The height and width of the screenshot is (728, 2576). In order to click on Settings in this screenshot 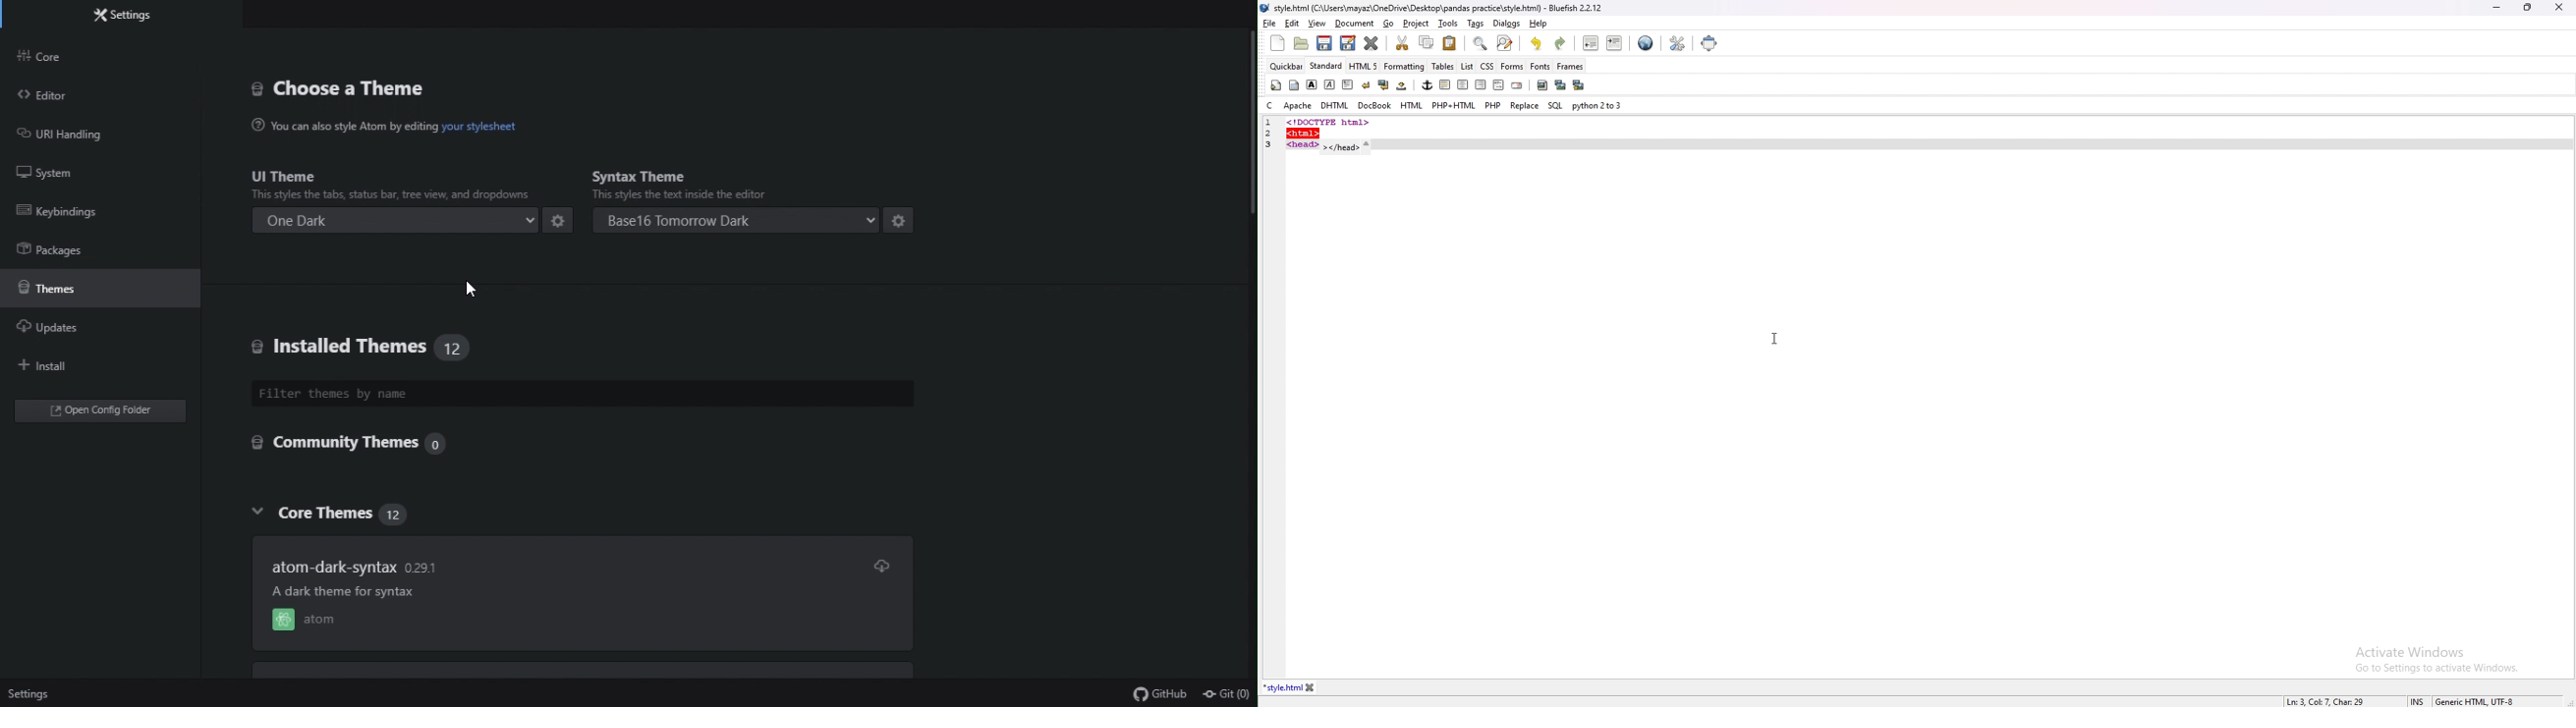, I will do `click(30, 694)`.